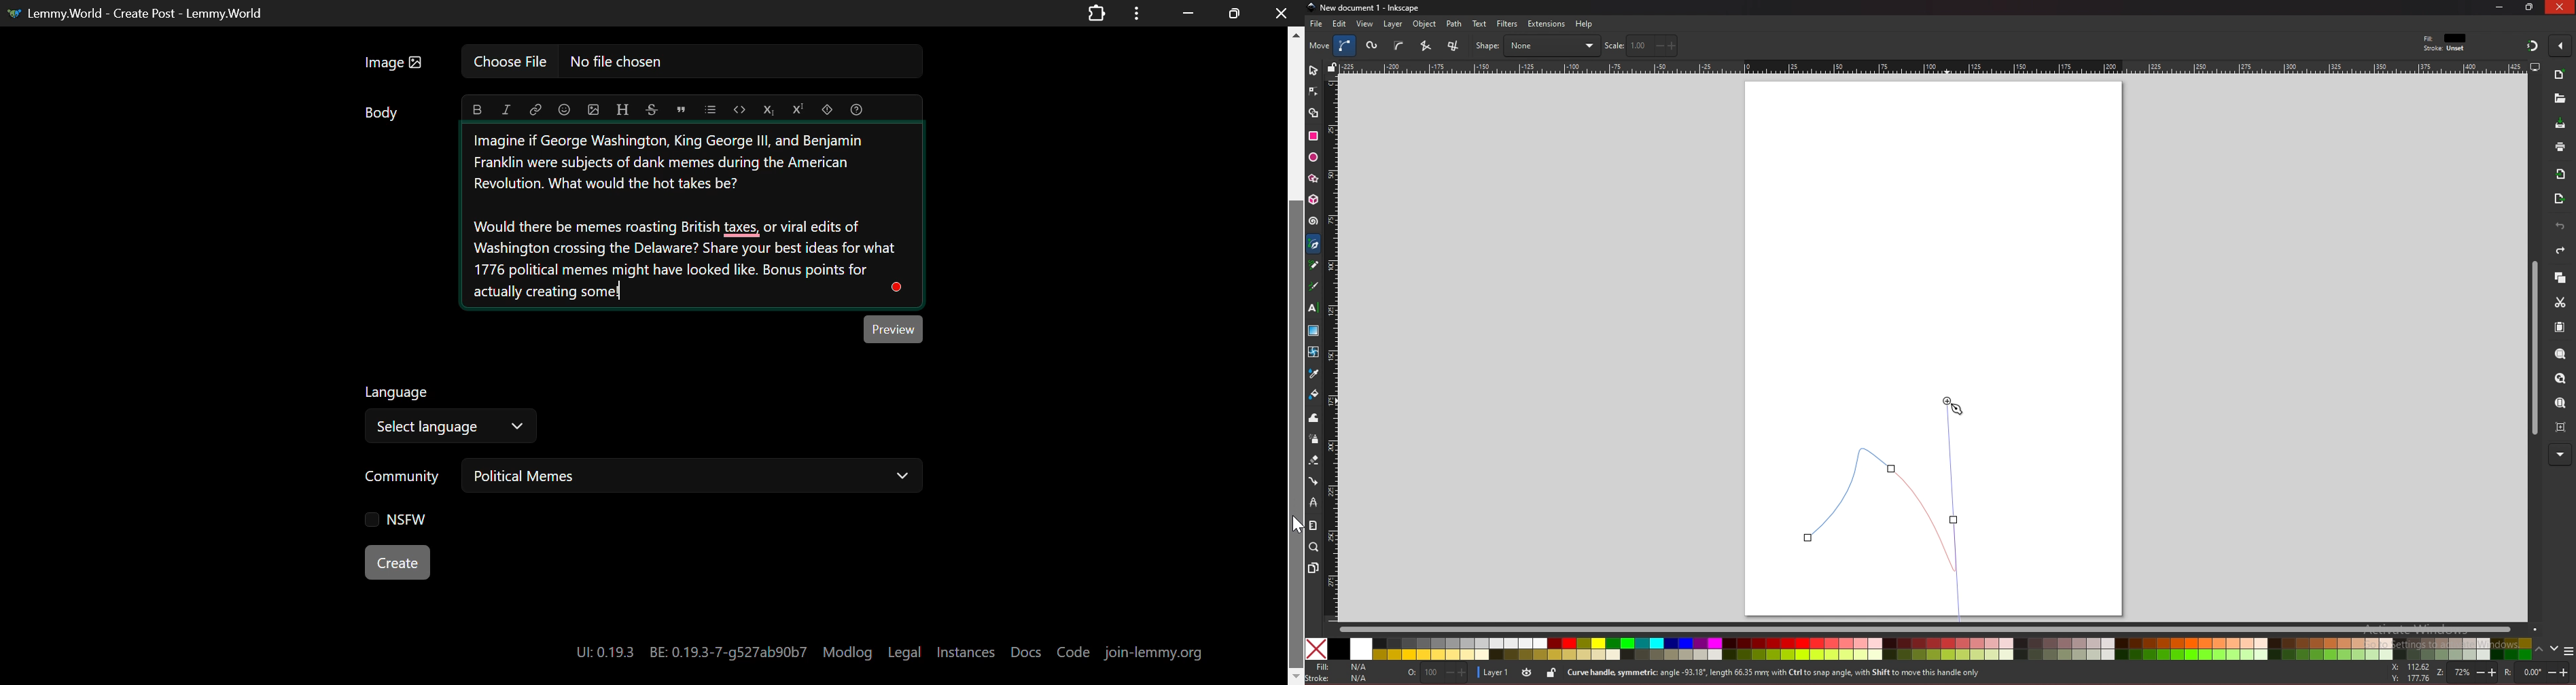 The width and height of the screenshot is (2576, 700). Describe the element at coordinates (1455, 46) in the screenshot. I see `sequence of paraxial line segments` at that location.